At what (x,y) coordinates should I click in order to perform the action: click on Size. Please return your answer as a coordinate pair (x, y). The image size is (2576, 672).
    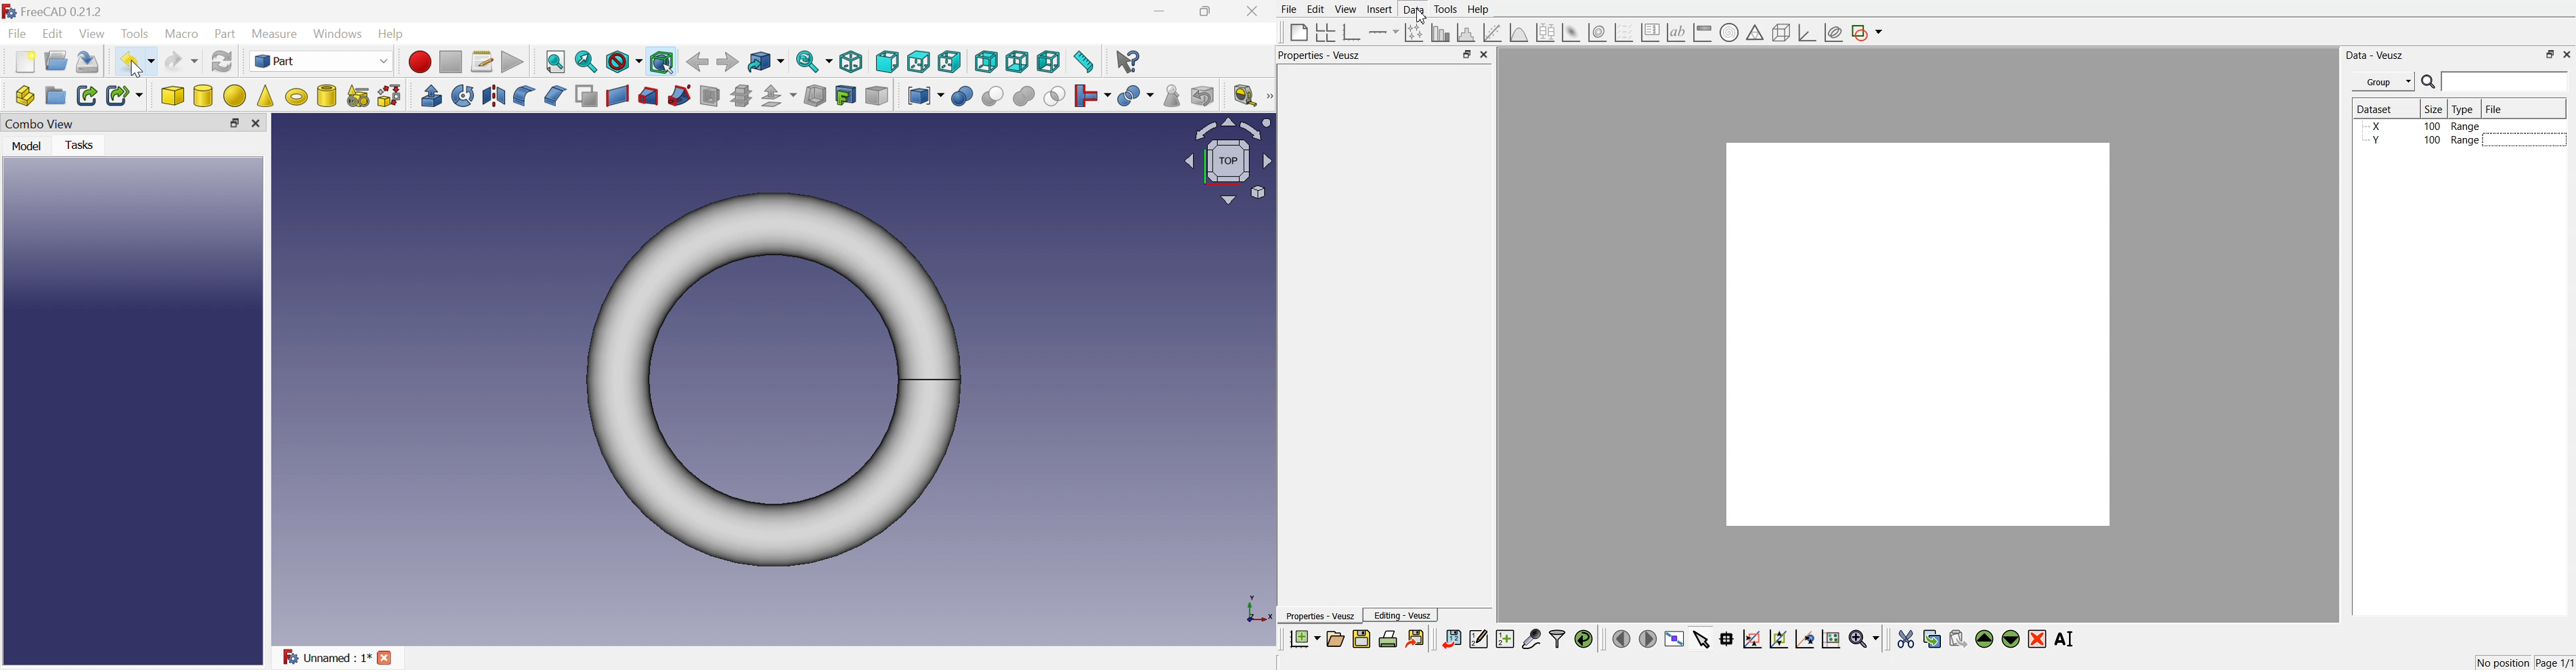
    Looking at the image, I should click on (2435, 108).